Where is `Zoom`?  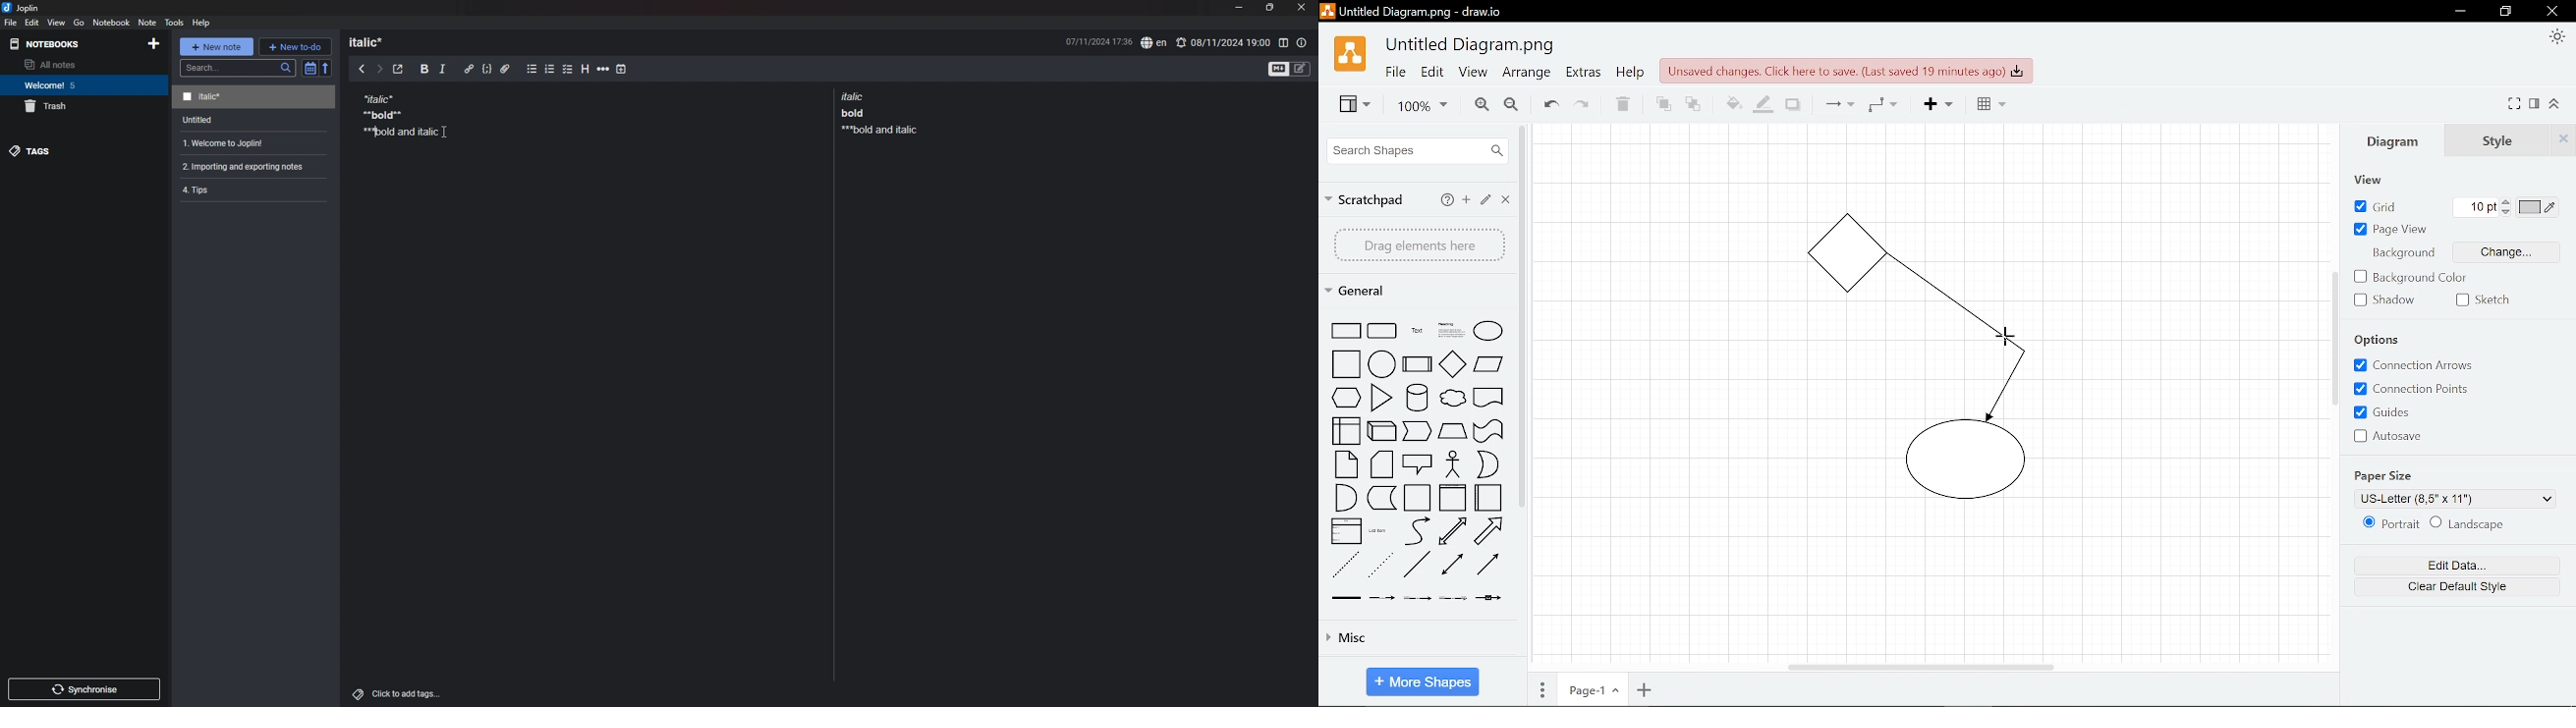 Zoom is located at coordinates (1415, 106).